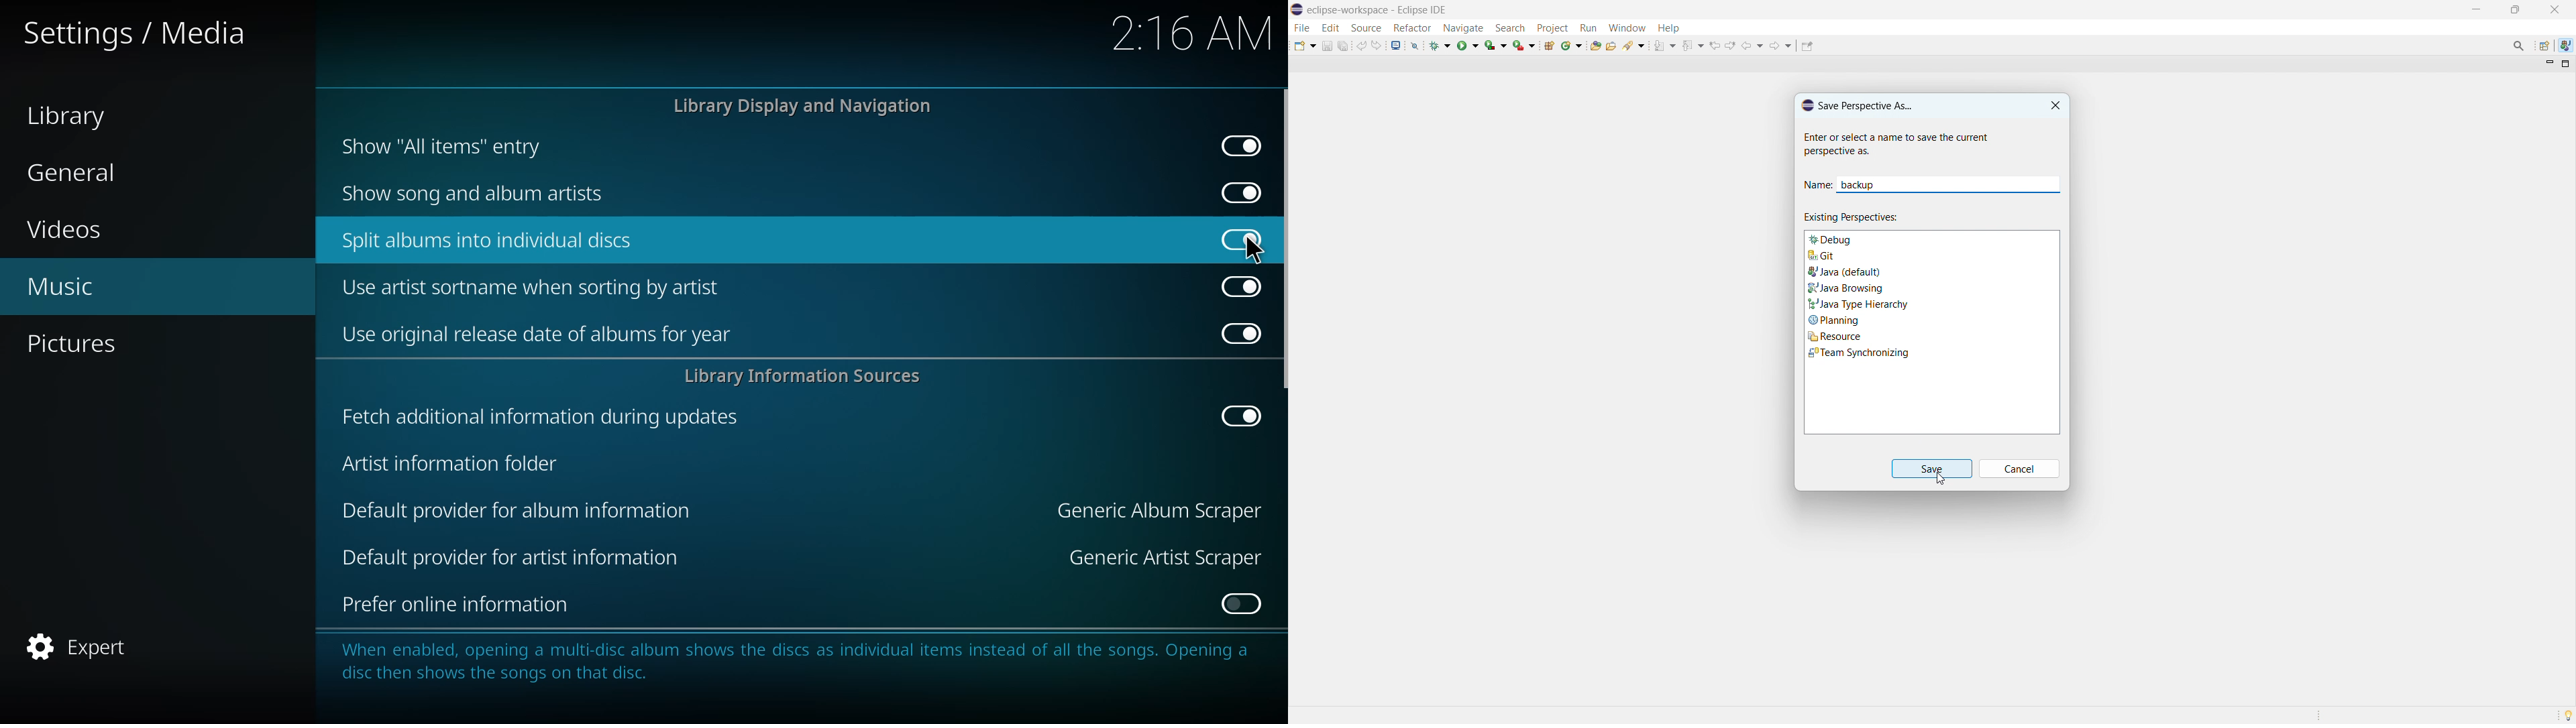  I want to click on enabled, so click(1244, 239).